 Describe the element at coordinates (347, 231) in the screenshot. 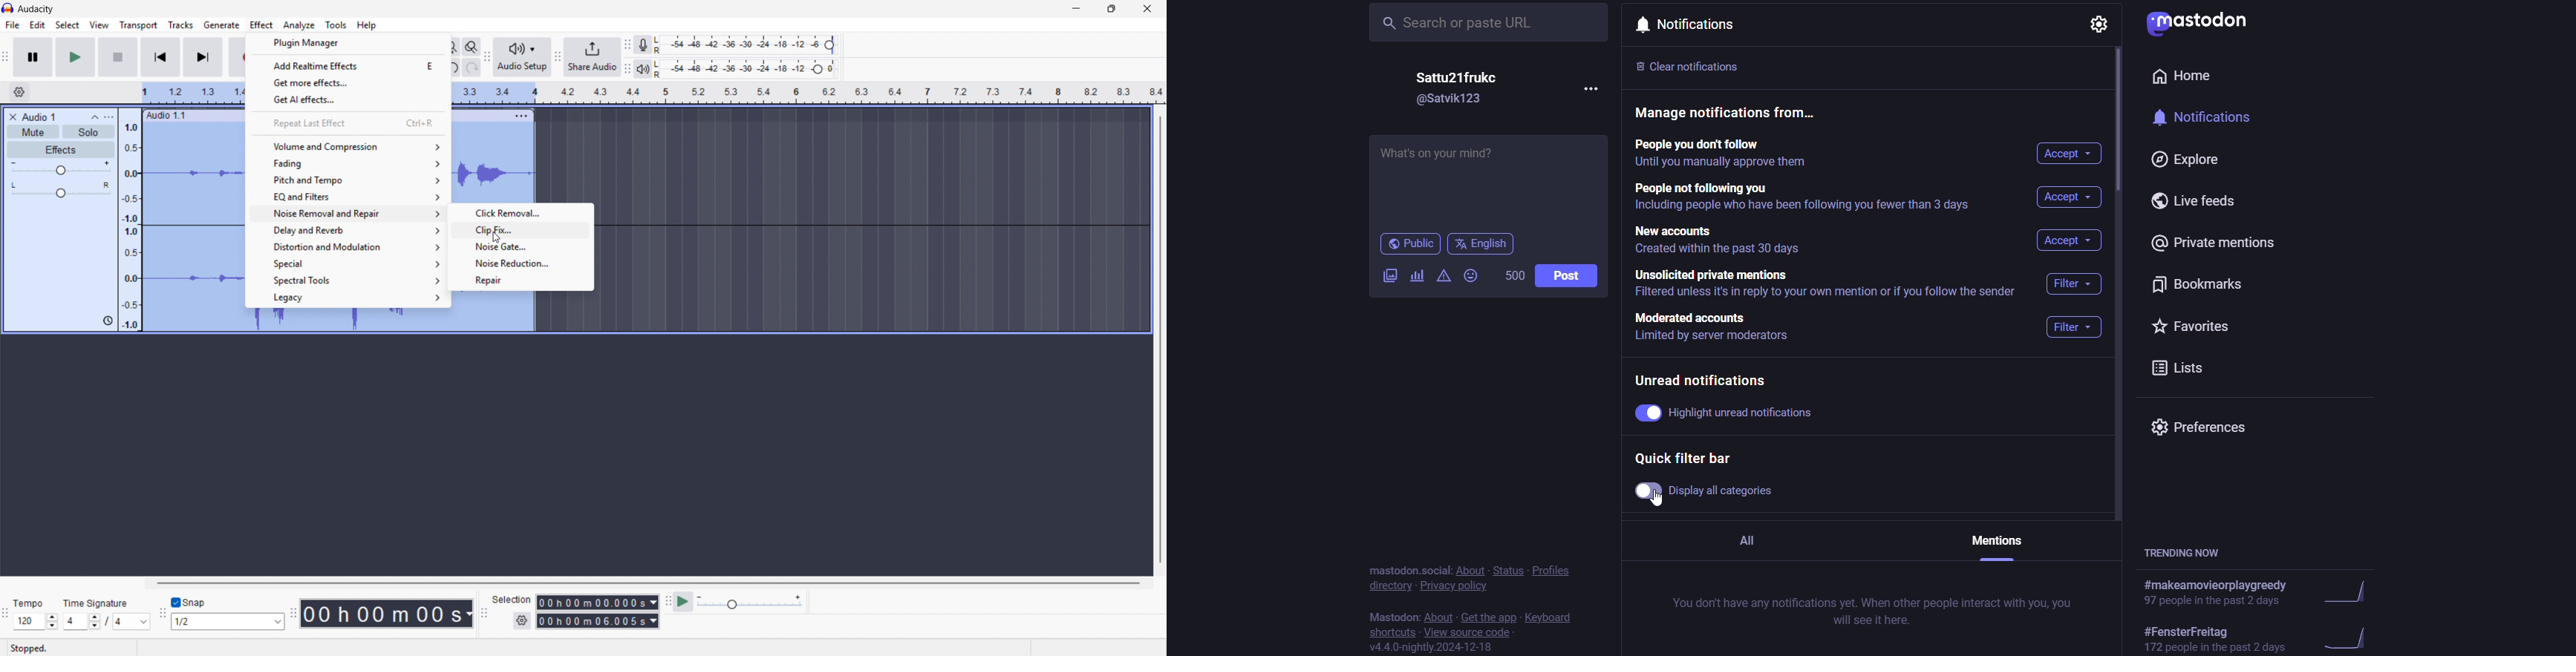

I see `Delay & reverb` at that location.